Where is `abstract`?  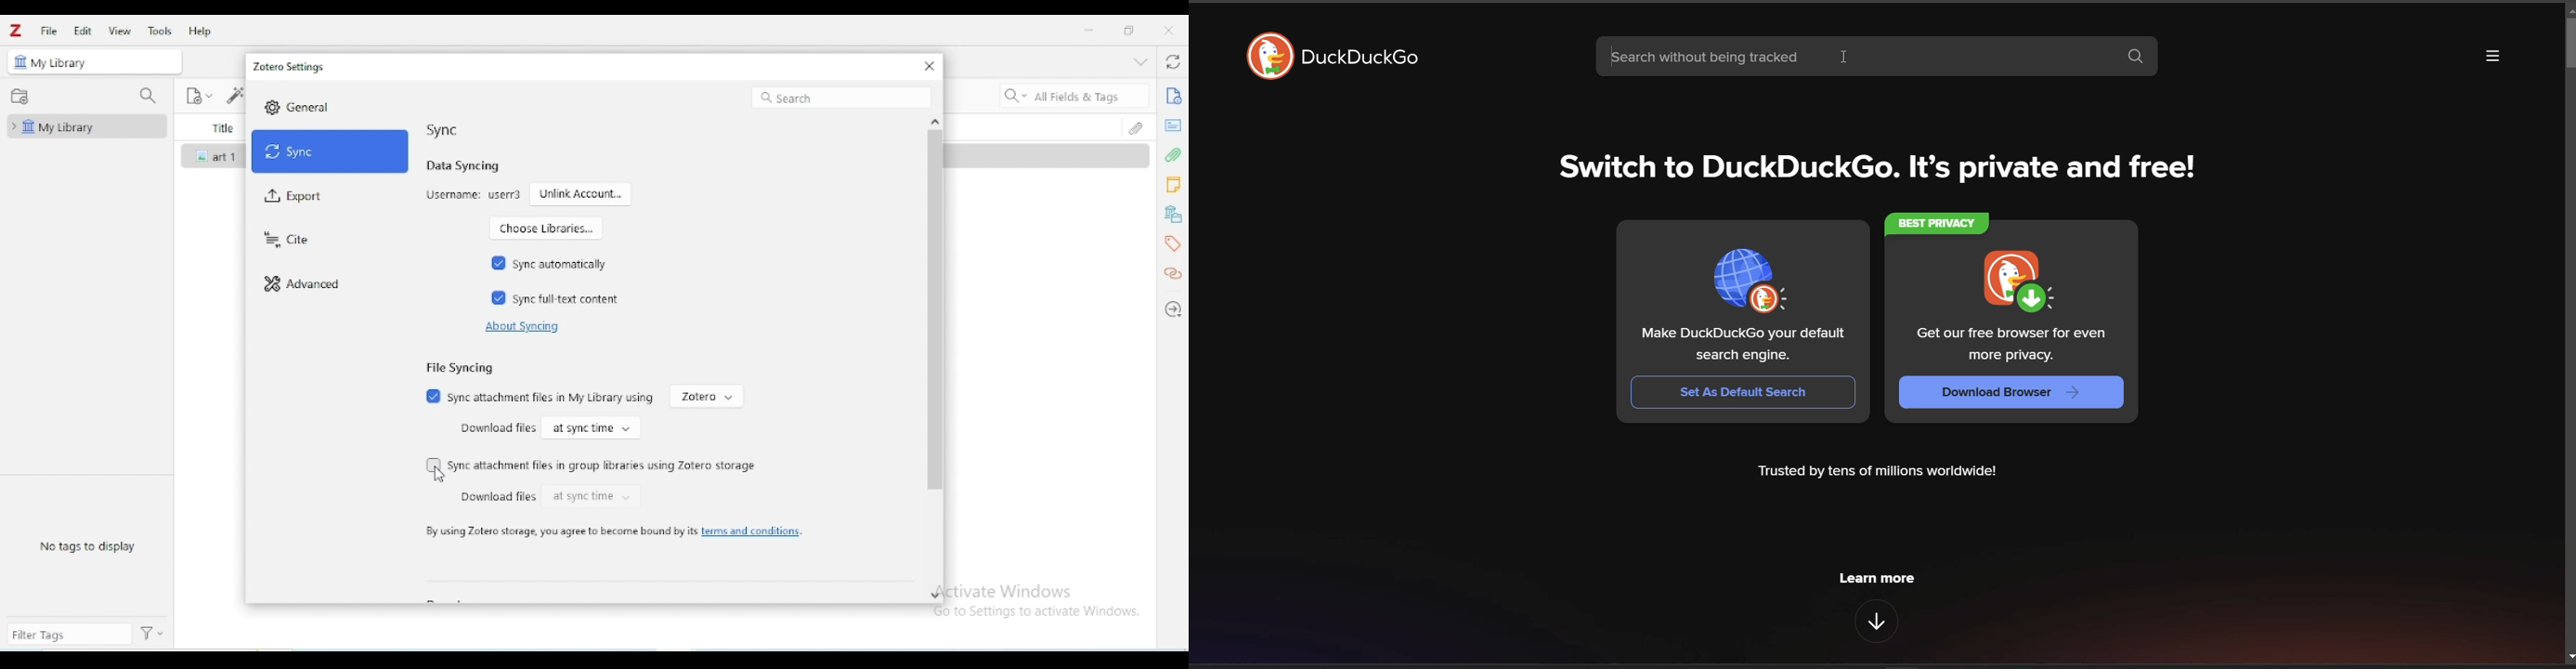 abstract is located at coordinates (1173, 125).